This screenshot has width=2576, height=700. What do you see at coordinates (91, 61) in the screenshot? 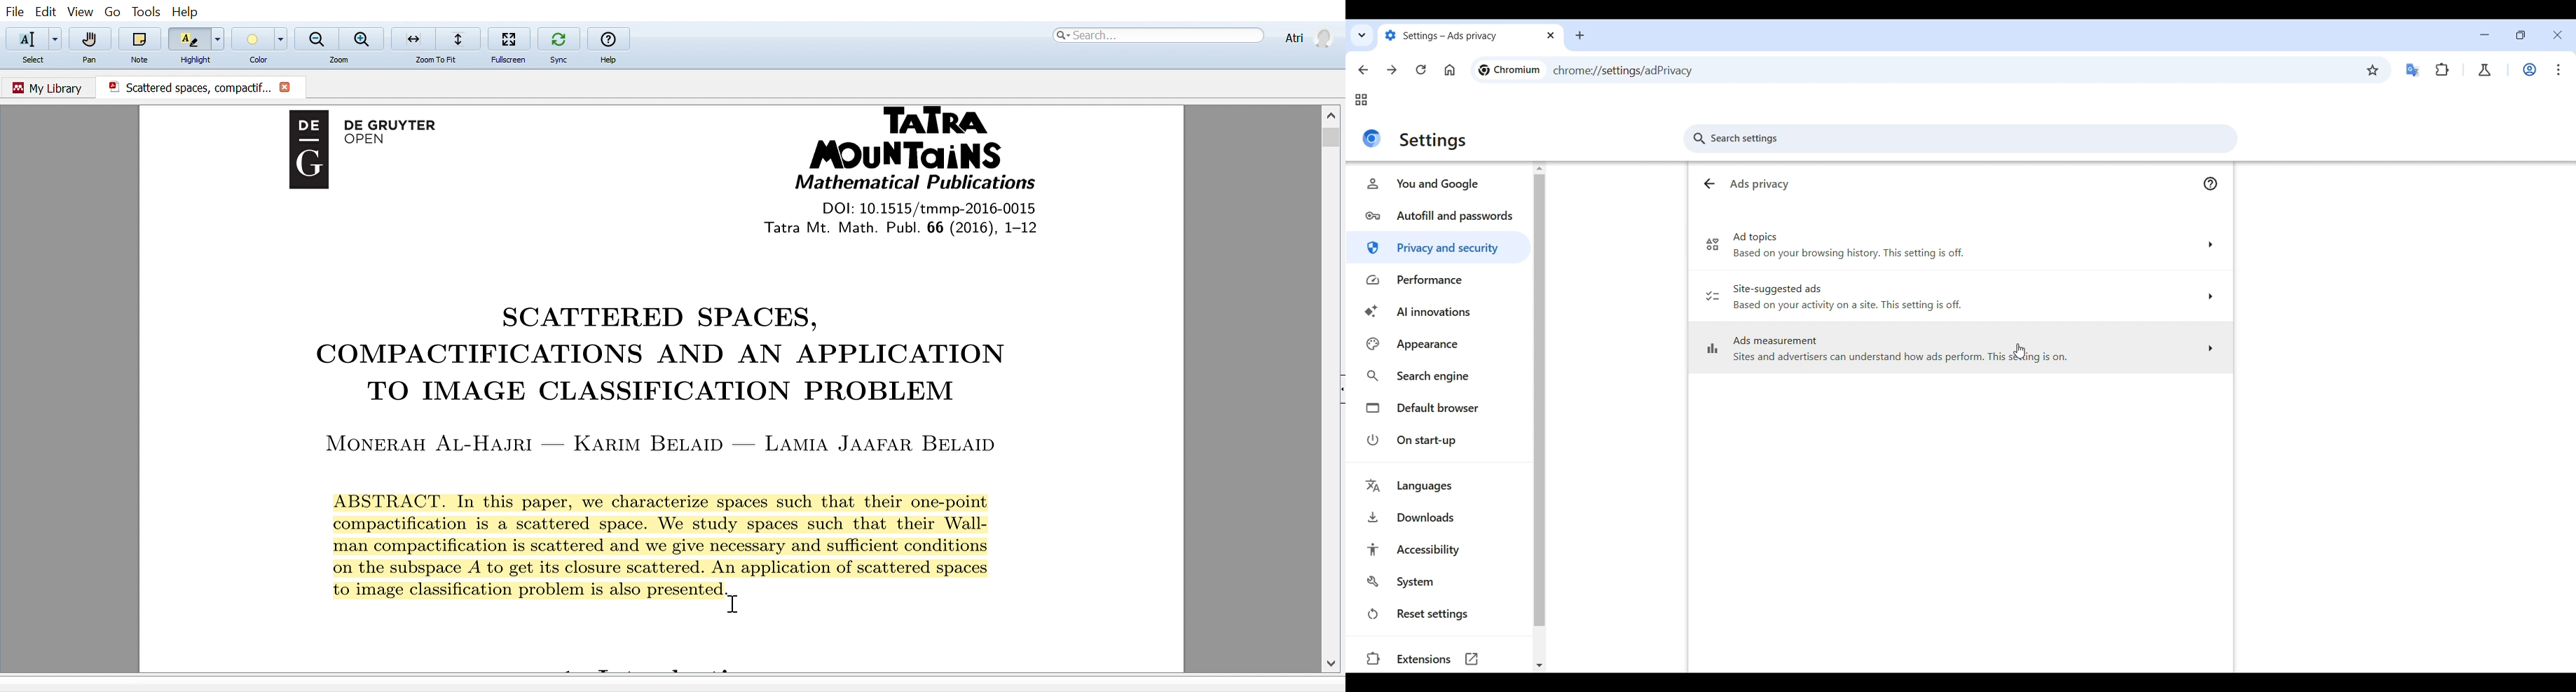
I see `Pan` at bounding box center [91, 61].